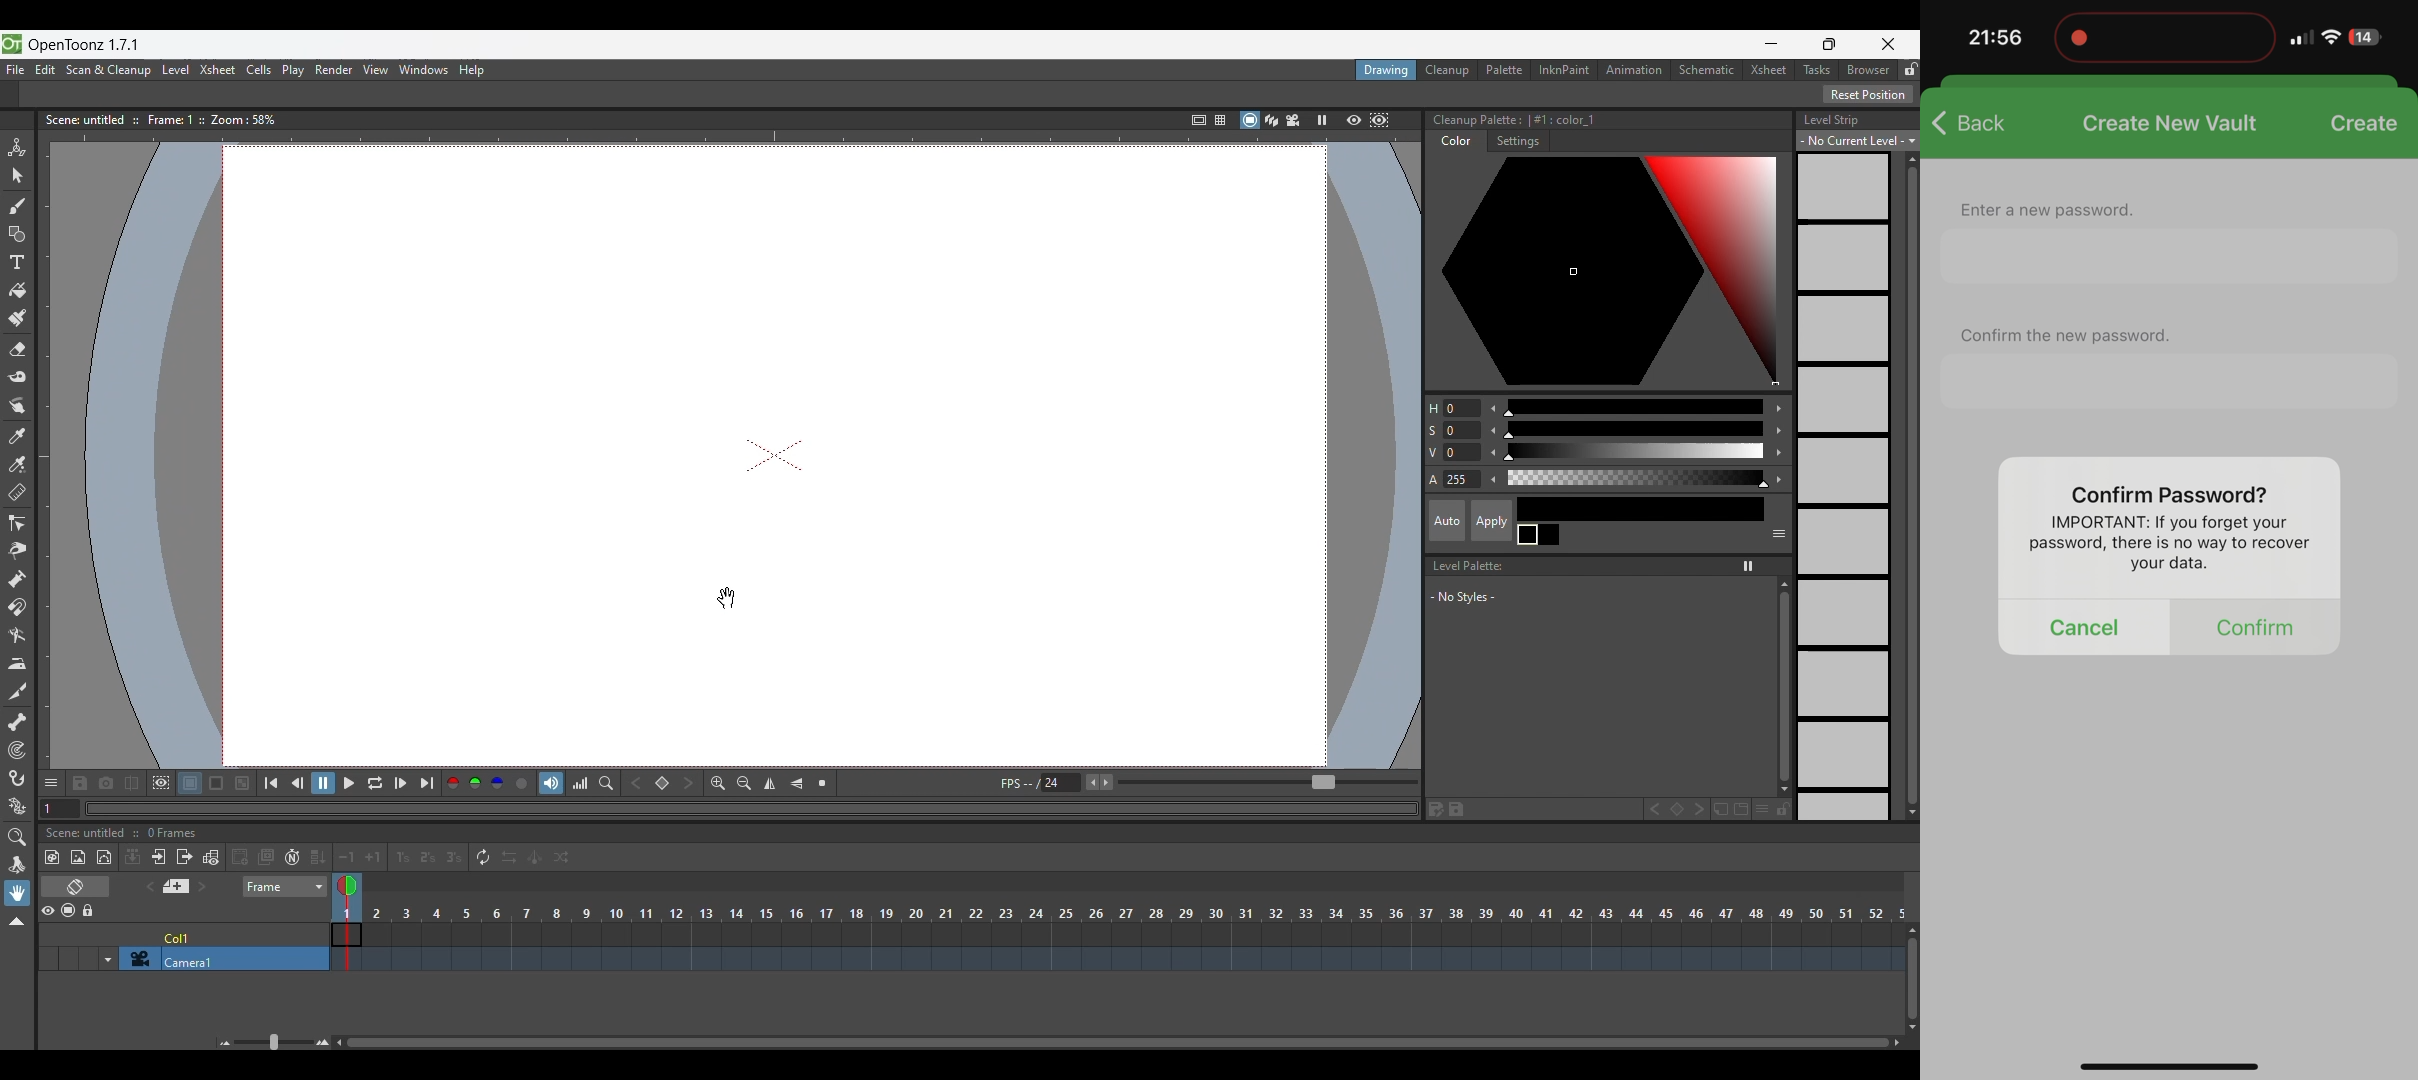 The image size is (2436, 1092). Describe the element at coordinates (323, 1042) in the screenshot. I see `Zoom in` at that location.